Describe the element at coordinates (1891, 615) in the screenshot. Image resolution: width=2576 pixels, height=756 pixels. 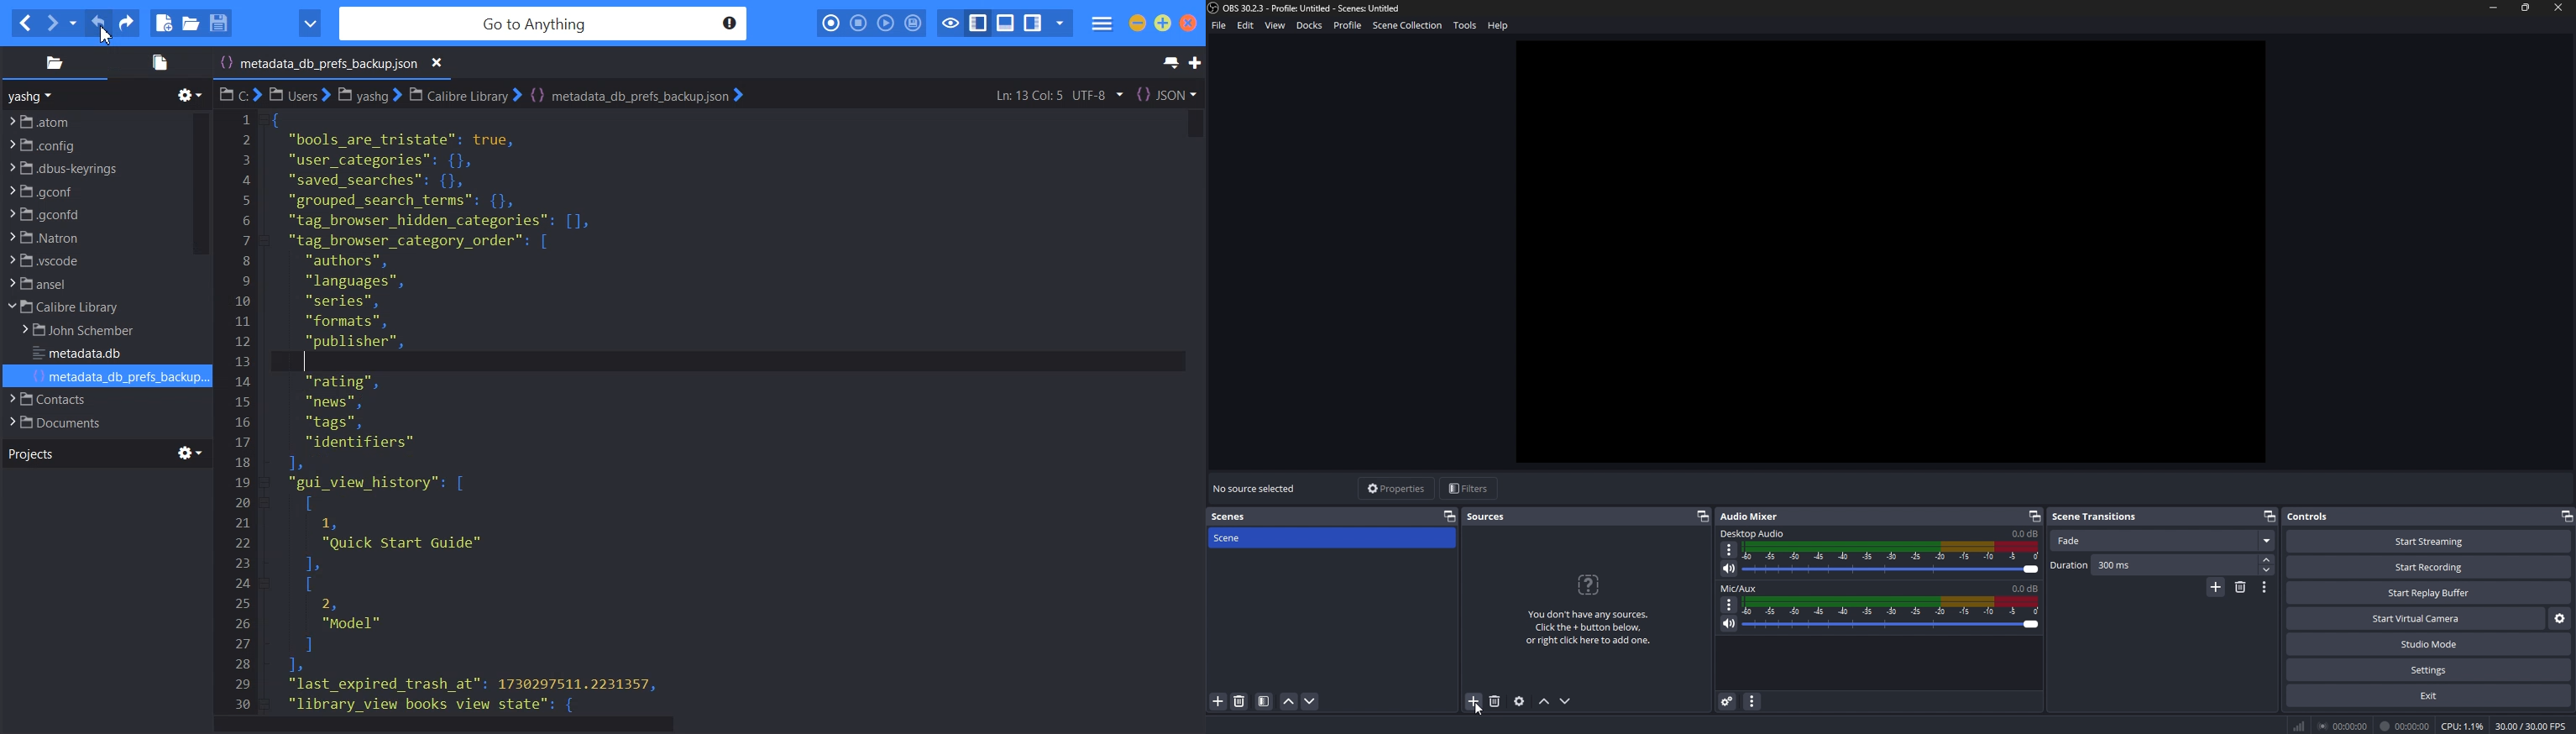
I see `volume adjust` at that location.